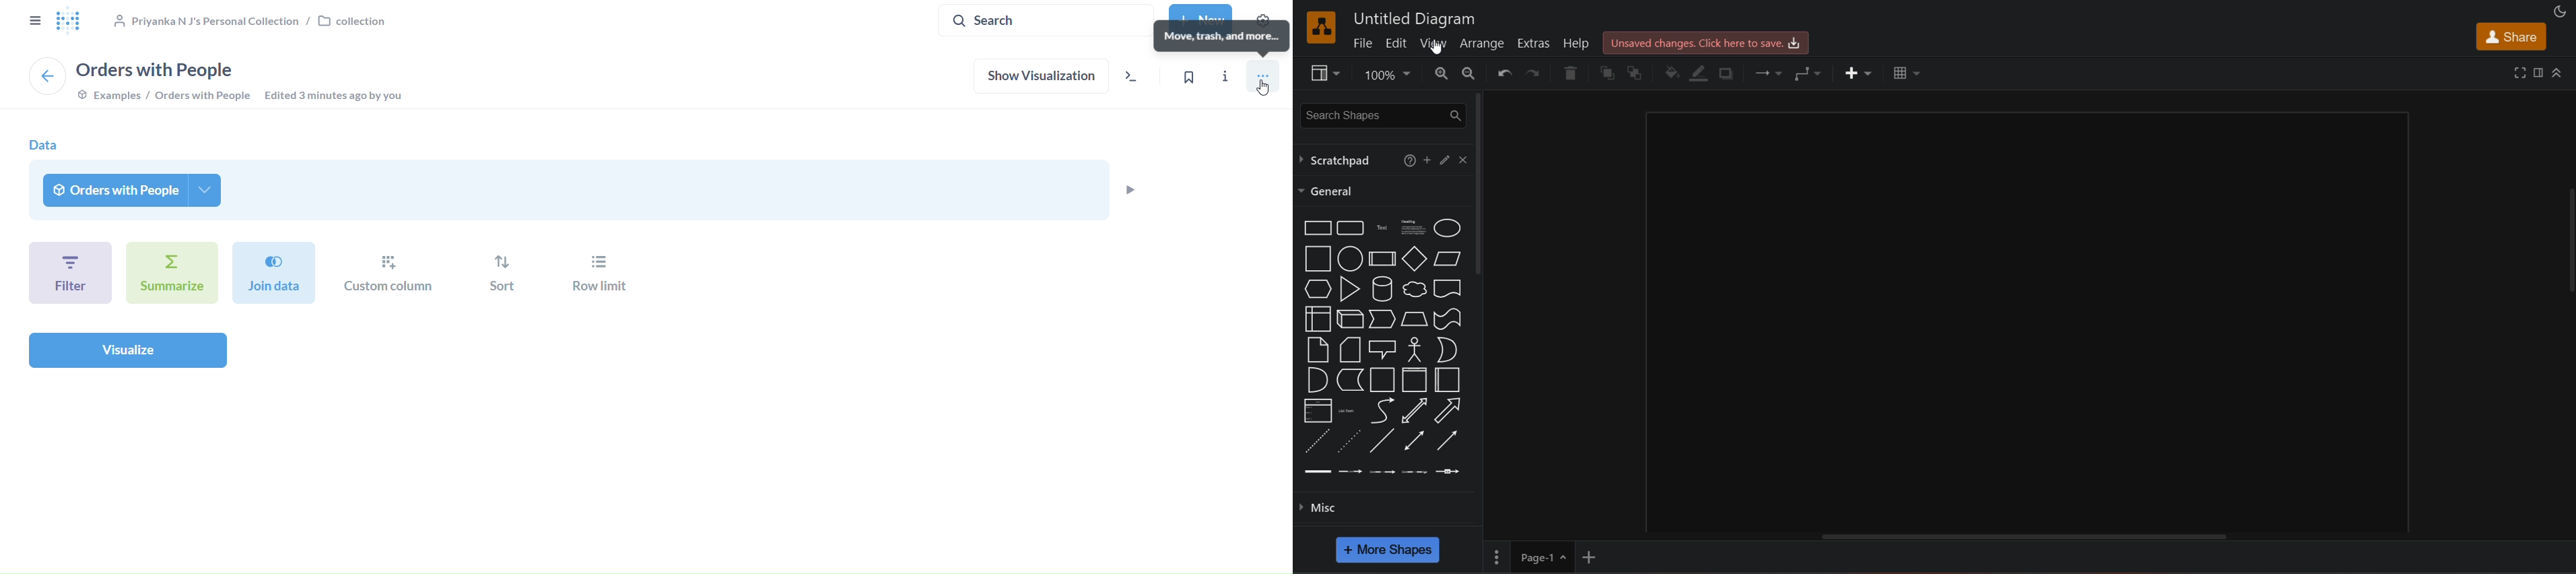  What do you see at coordinates (1592, 555) in the screenshot?
I see `add new page` at bounding box center [1592, 555].